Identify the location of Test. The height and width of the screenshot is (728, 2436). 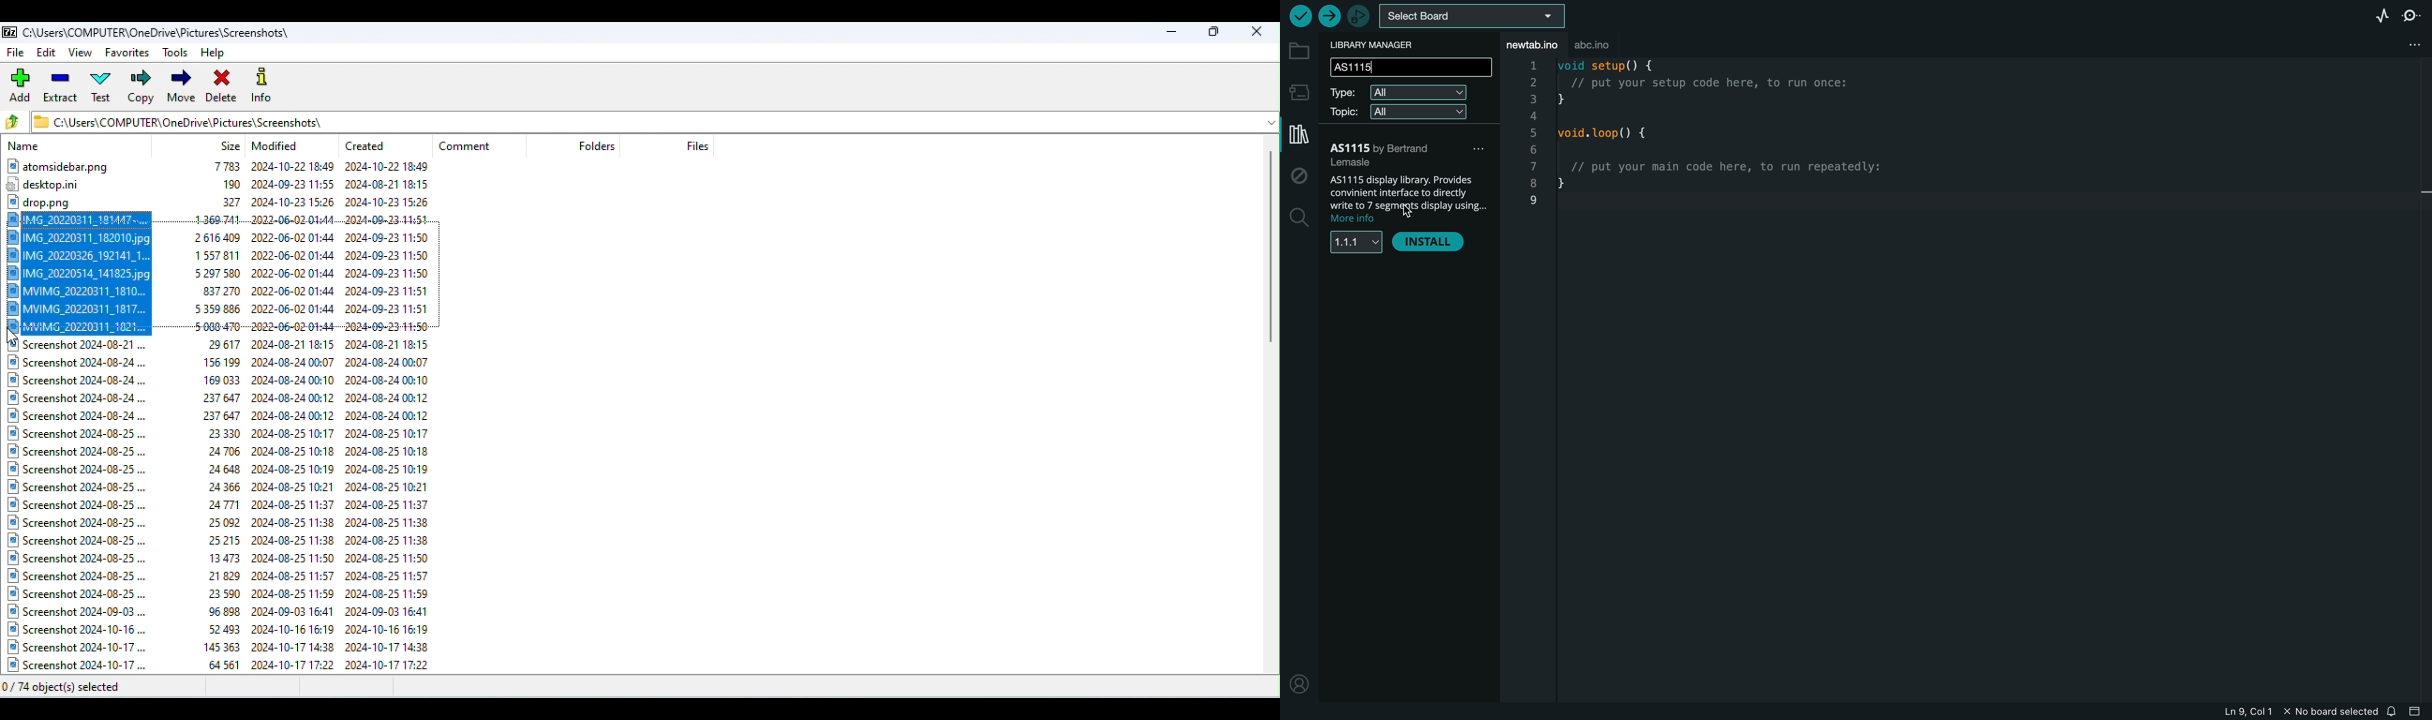
(105, 89).